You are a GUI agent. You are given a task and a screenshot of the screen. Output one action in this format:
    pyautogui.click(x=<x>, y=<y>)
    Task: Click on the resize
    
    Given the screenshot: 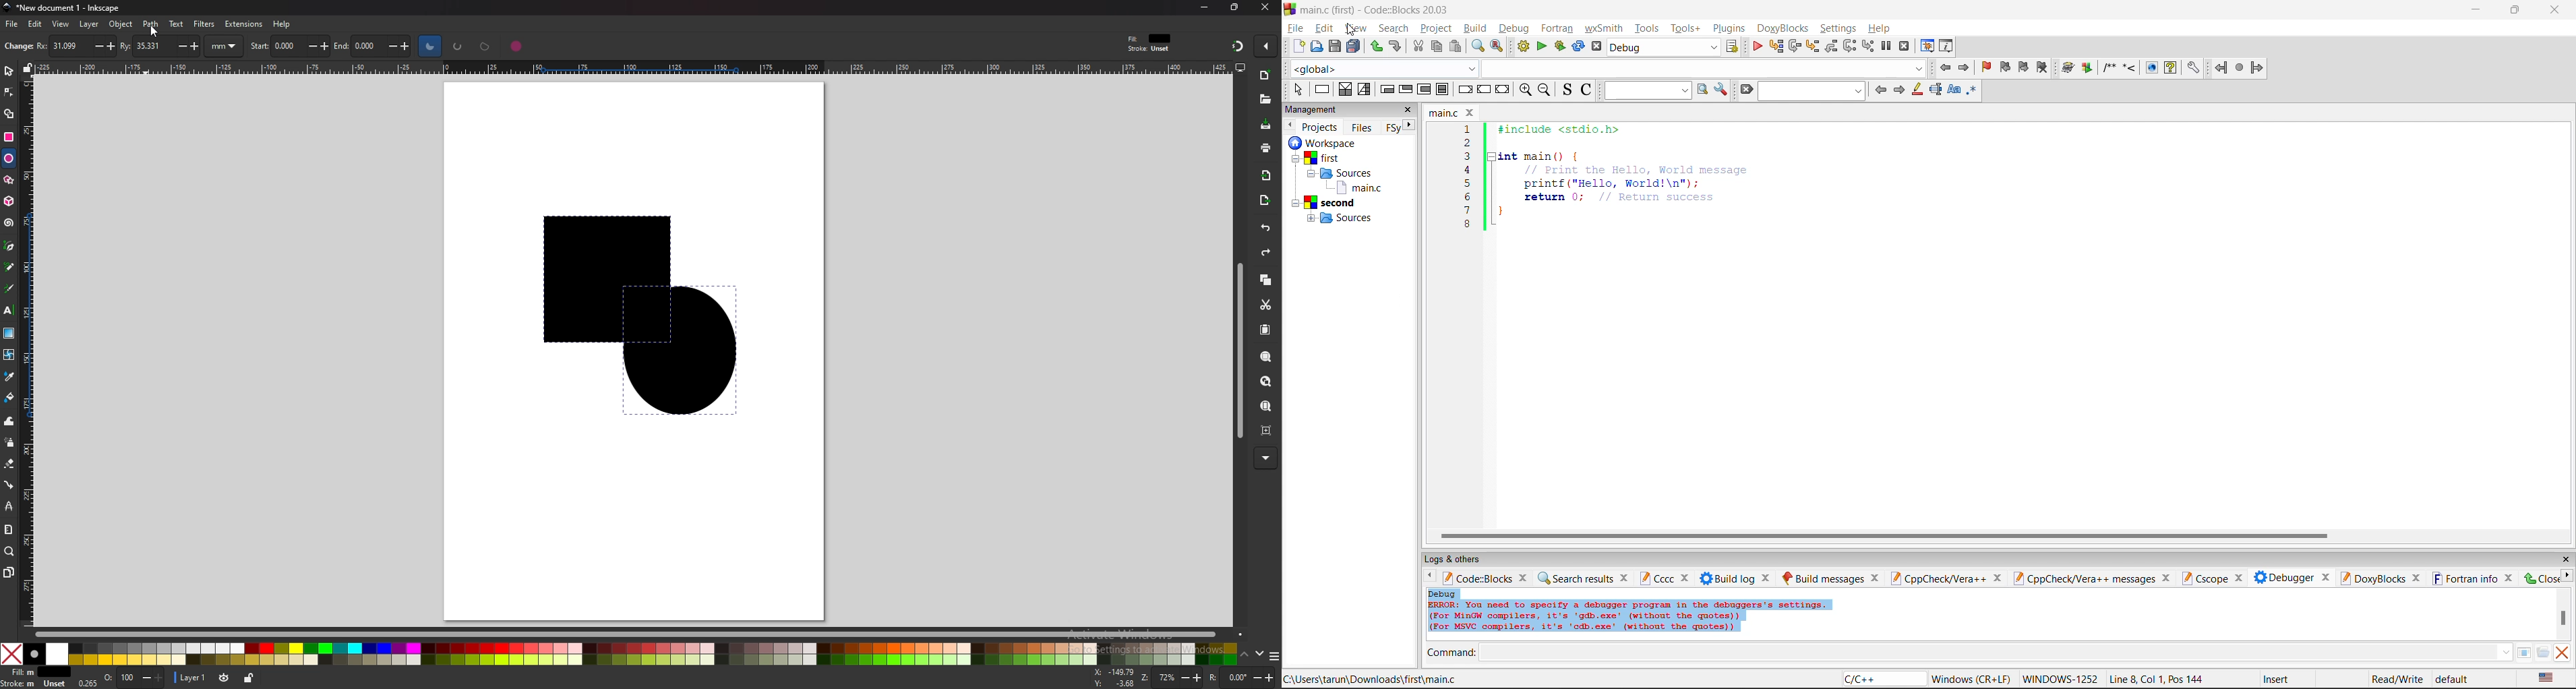 What is the action you would take?
    pyautogui.click(x=1234, y=8)
    